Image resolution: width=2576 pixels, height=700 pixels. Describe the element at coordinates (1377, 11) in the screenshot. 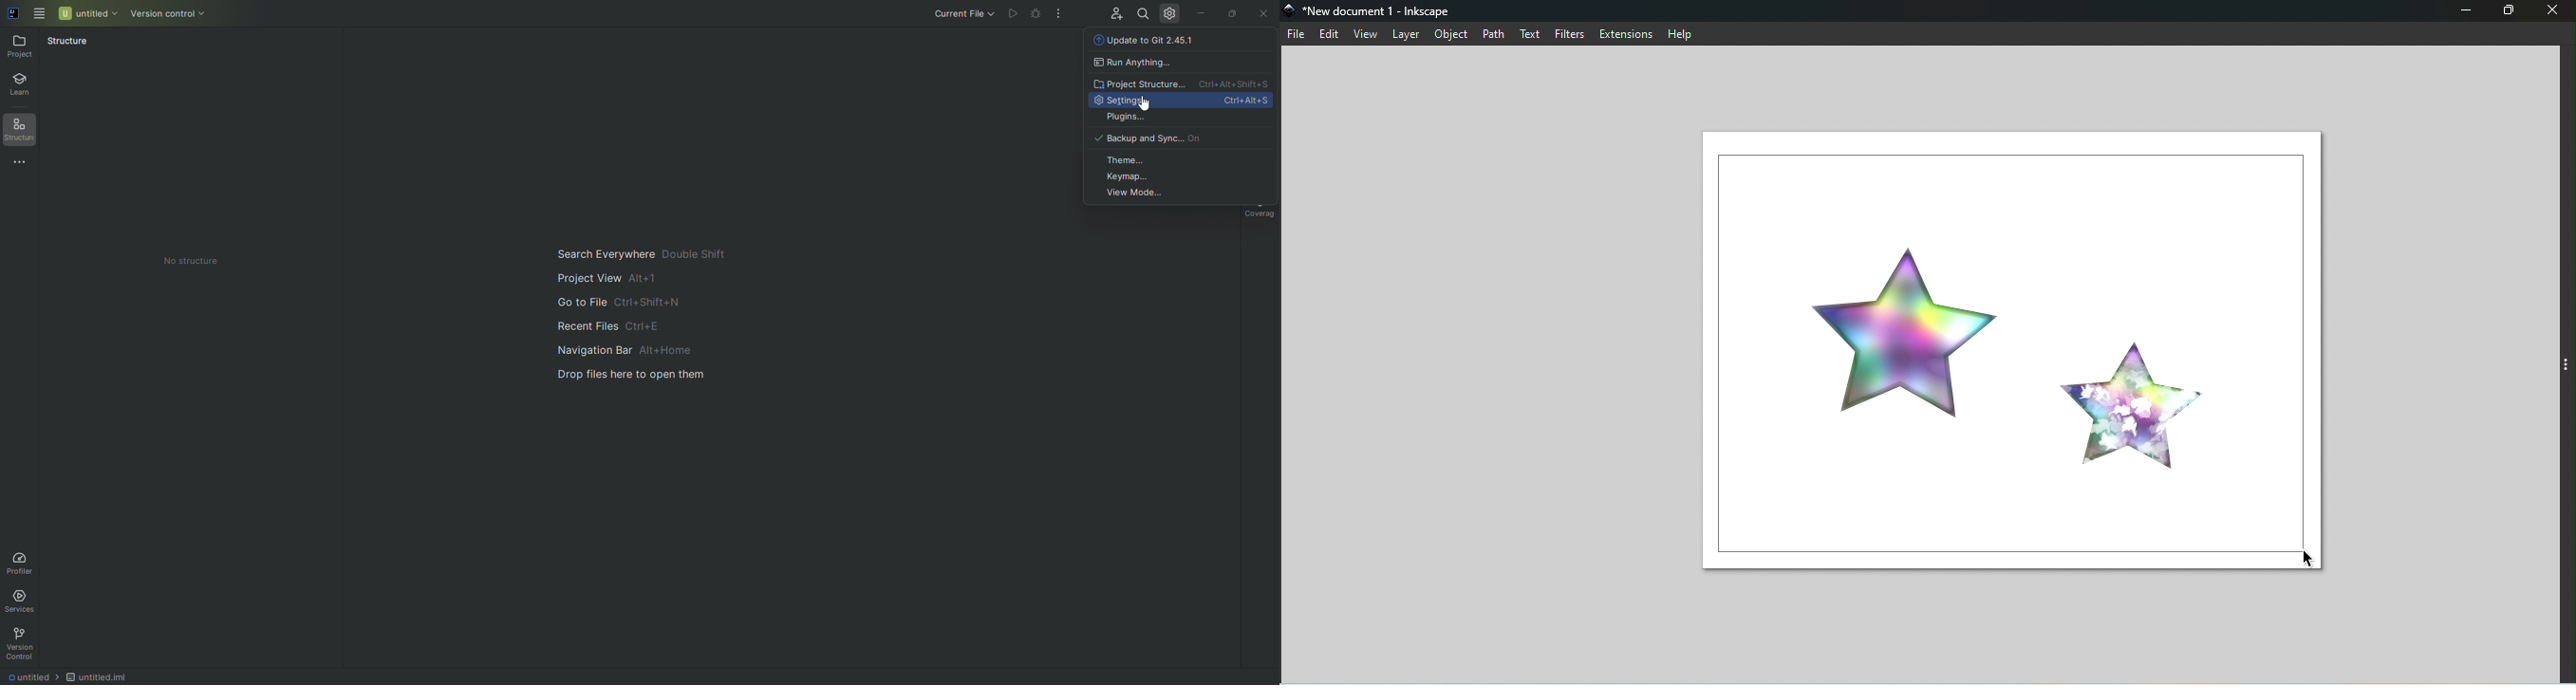

I see `File name` at that location.